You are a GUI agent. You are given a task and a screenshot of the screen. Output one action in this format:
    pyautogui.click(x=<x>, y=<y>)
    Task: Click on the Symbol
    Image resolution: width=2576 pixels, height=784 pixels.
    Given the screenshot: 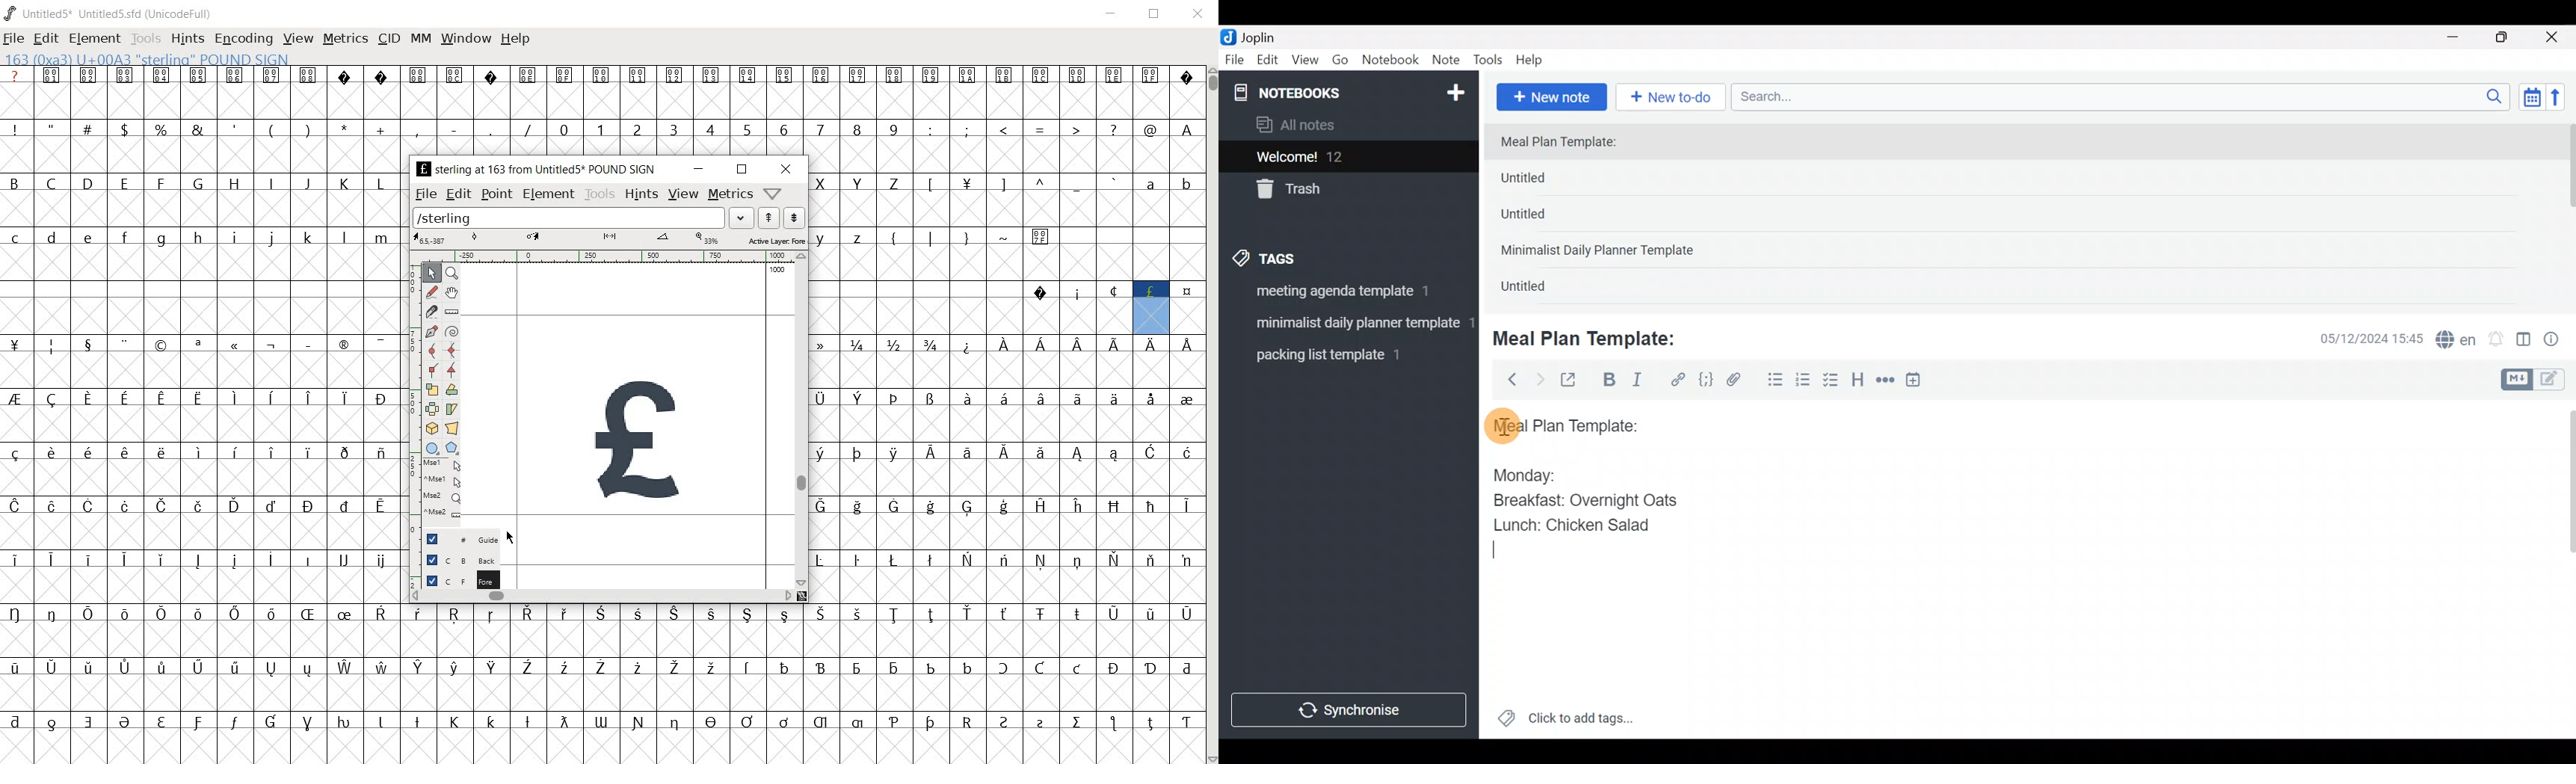 What is the action you would take?
    pyautogui.click(x=1077, y=507)
    